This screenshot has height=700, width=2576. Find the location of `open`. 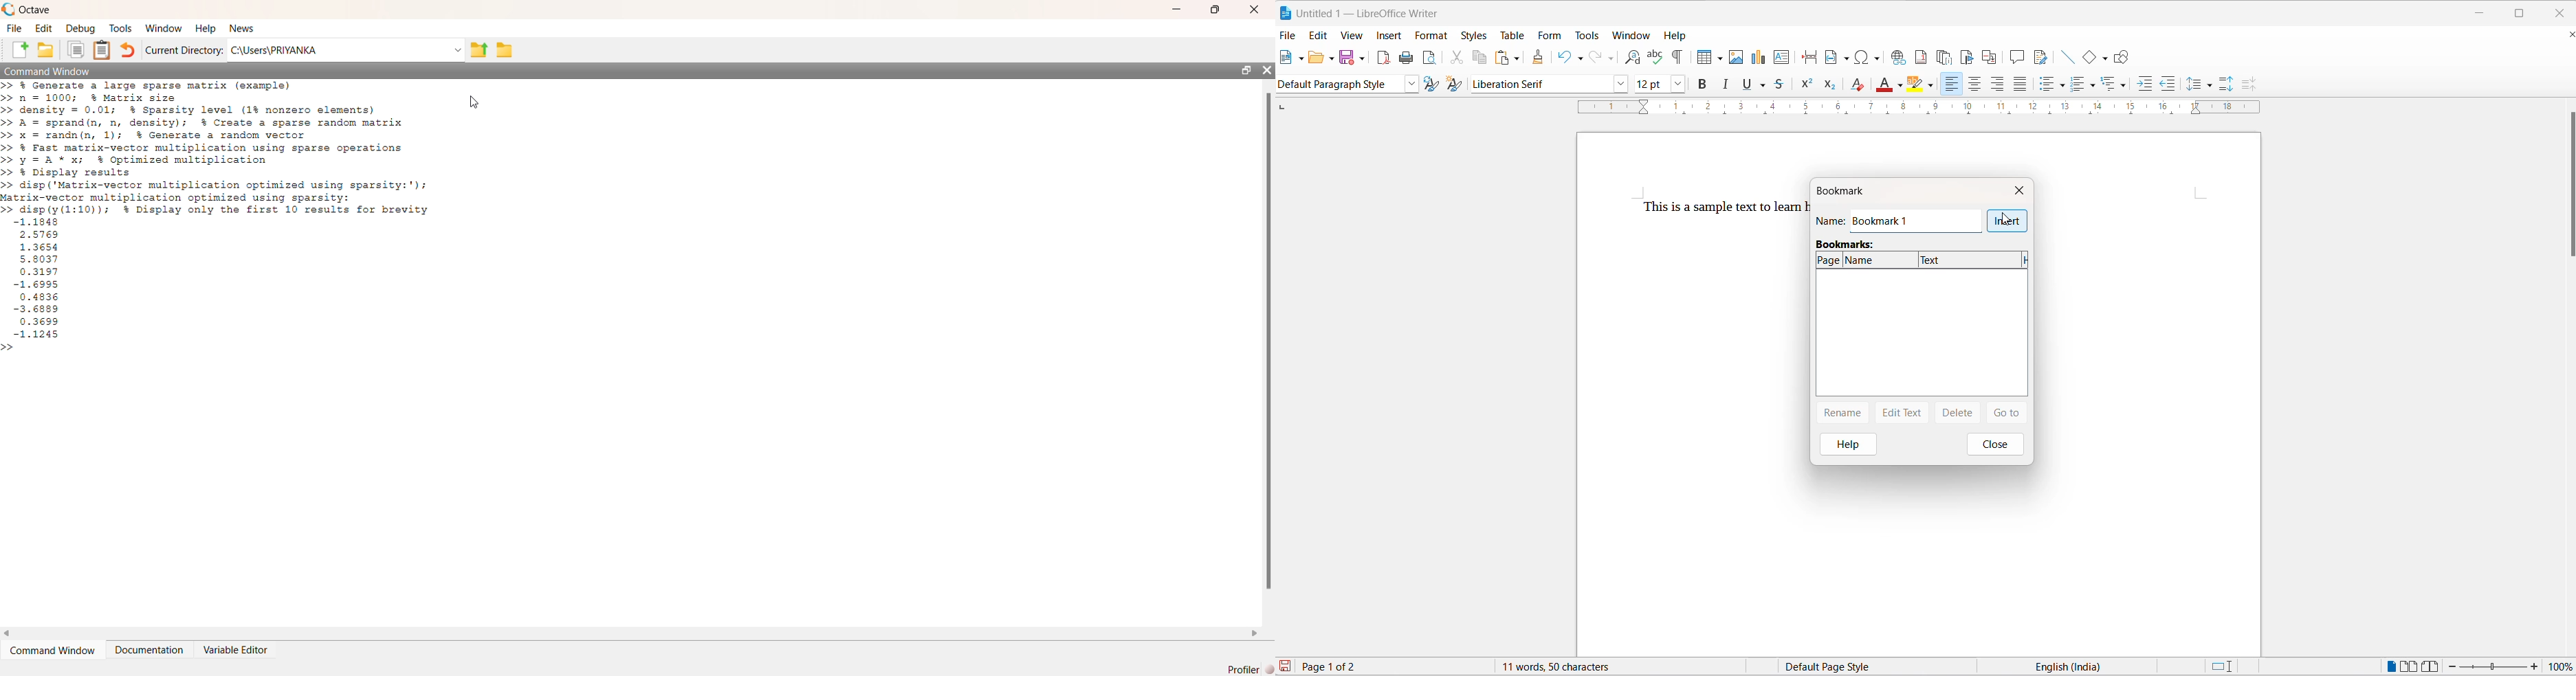

open is located at coordinates (1318, 58).